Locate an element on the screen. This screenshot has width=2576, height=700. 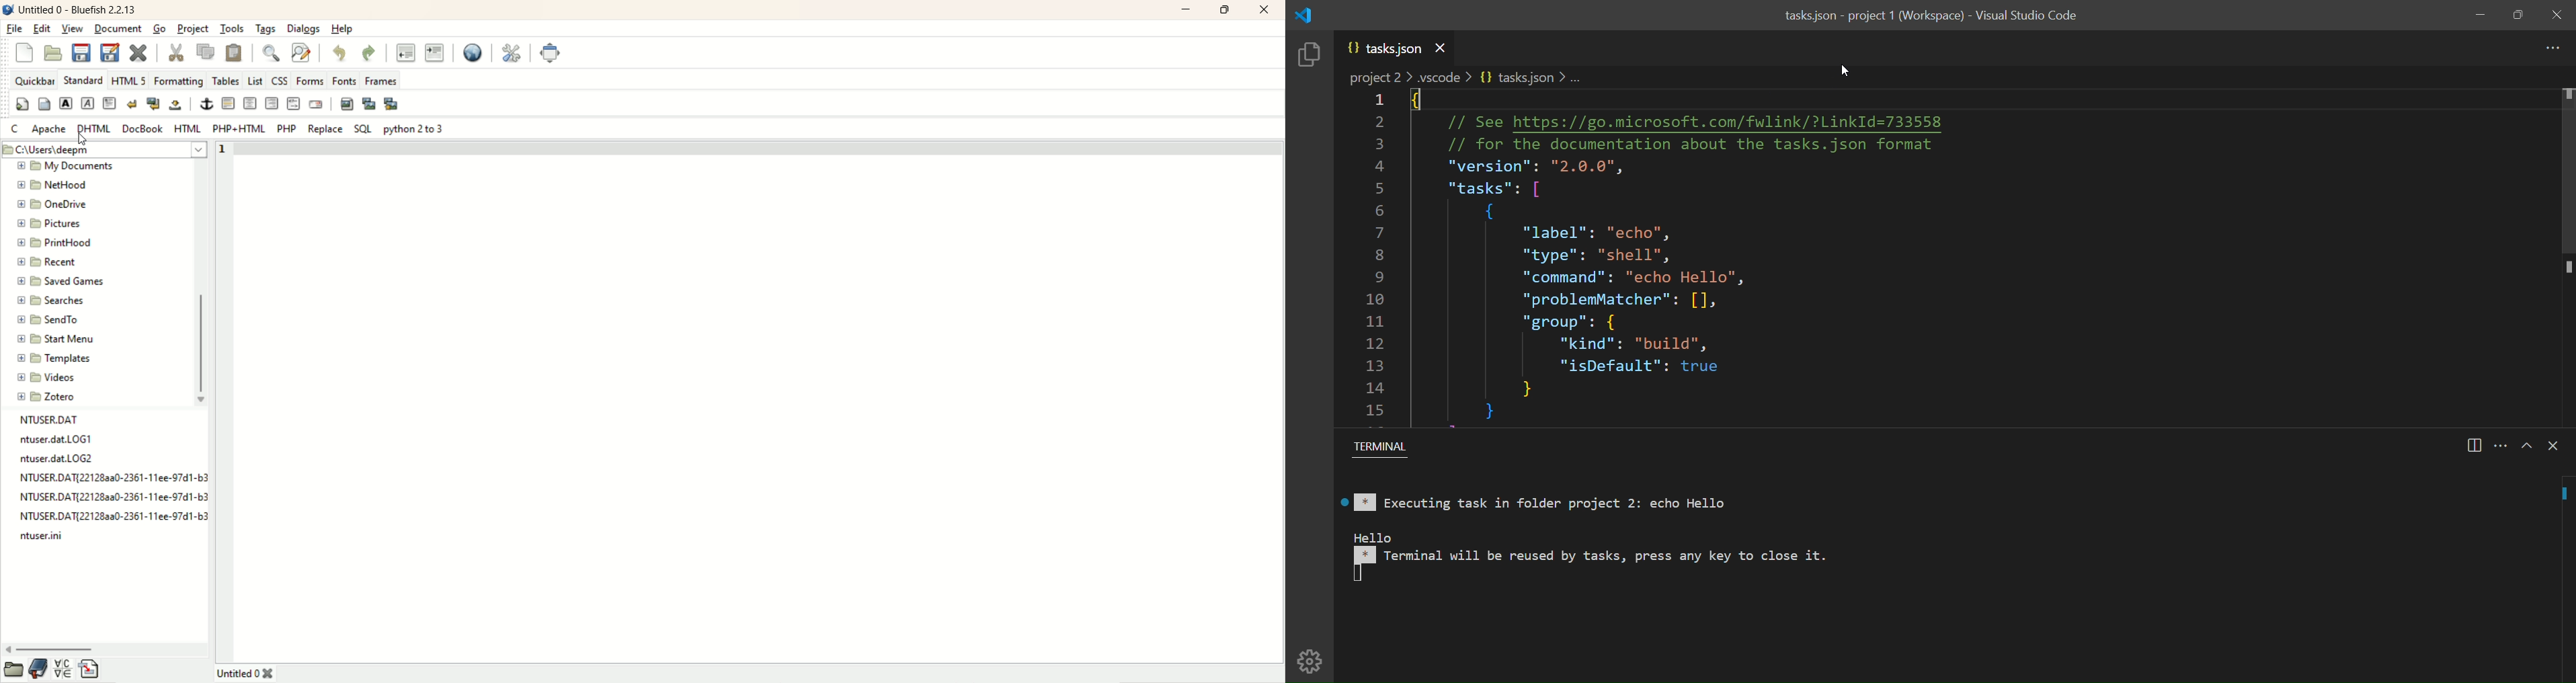
edit preferences is located at coordinates (512, 52).